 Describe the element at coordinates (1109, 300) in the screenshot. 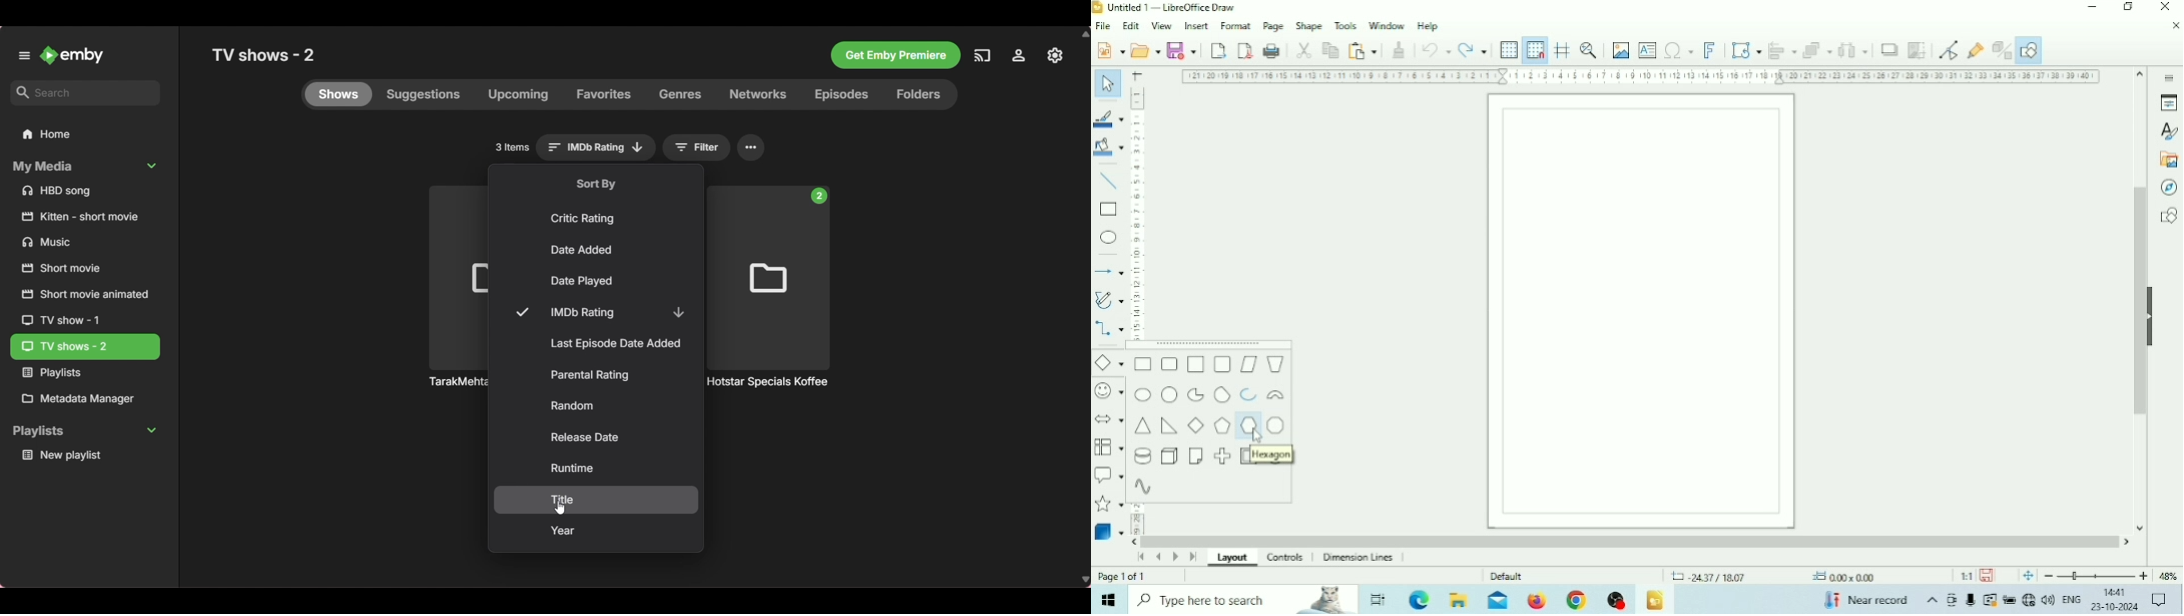

I see `Curves and Polygons` at that location.